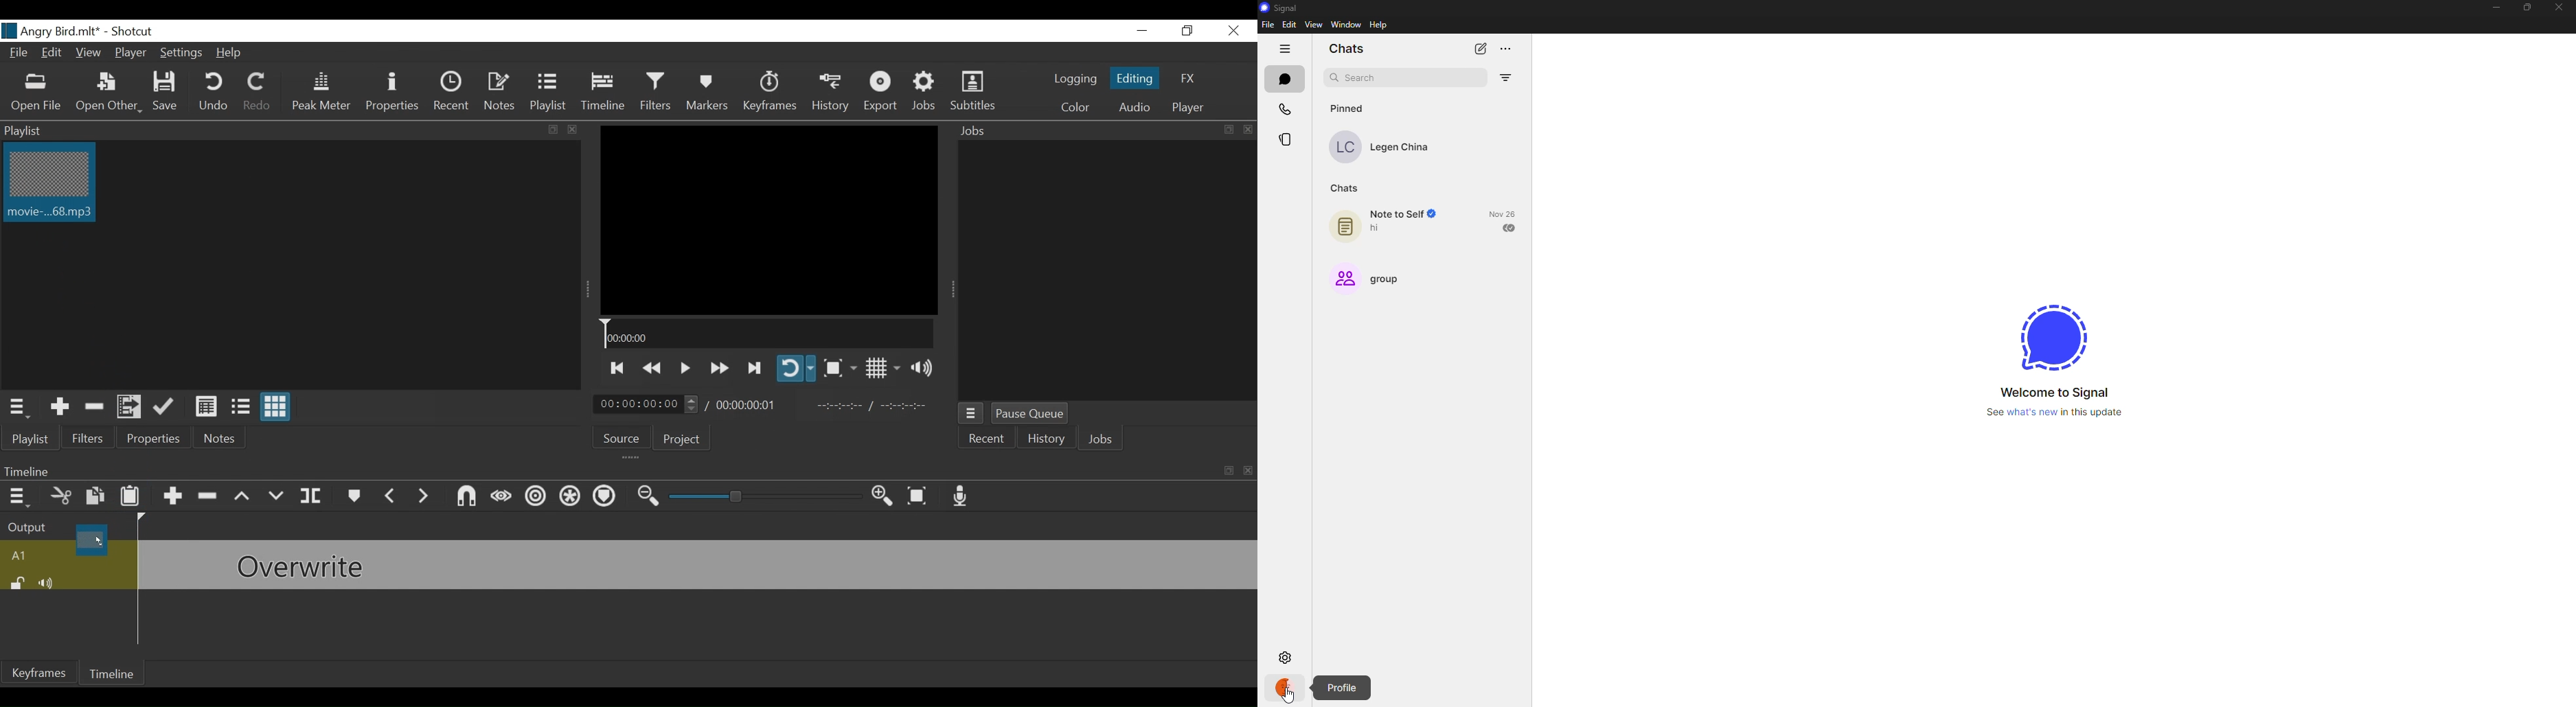 Image resolution: width=2576 pixels, height=728 pixels. Describe the element at coordinates (1284, 78) in the screenshot. I see `chats` at that location.